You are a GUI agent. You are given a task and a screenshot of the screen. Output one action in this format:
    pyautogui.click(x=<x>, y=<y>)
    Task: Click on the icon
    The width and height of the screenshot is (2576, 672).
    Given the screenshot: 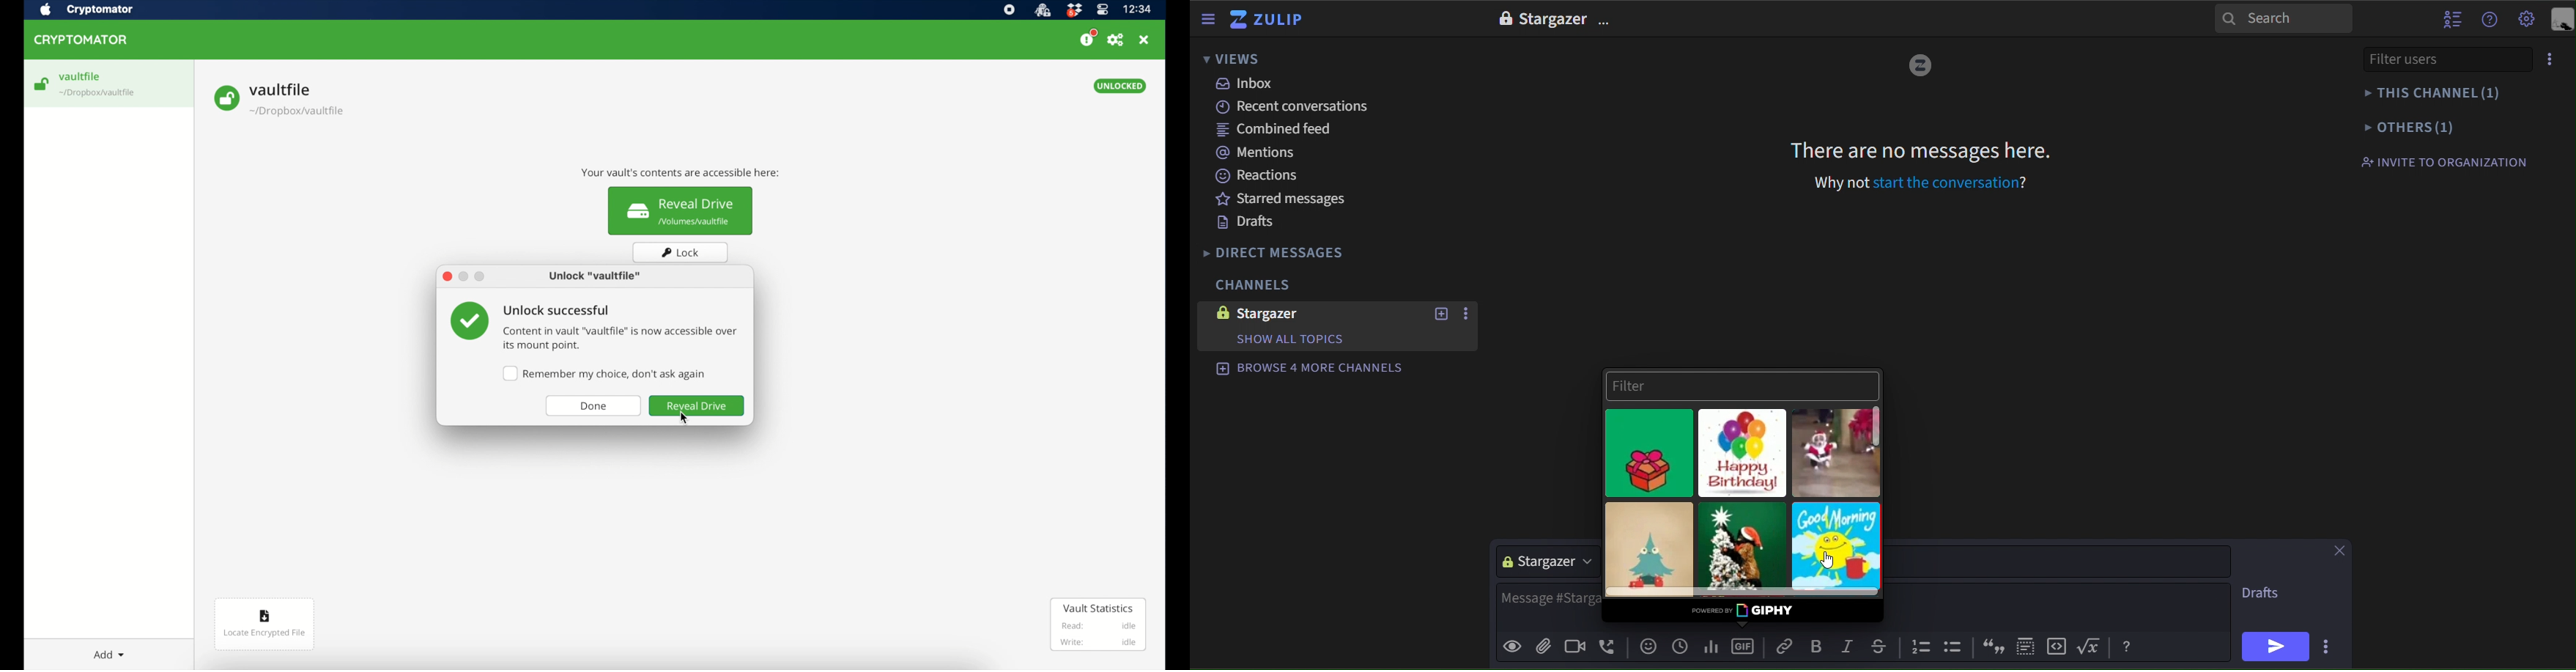 What is the action you would take?
    pyautogui.click(x=2059, y=646)
    